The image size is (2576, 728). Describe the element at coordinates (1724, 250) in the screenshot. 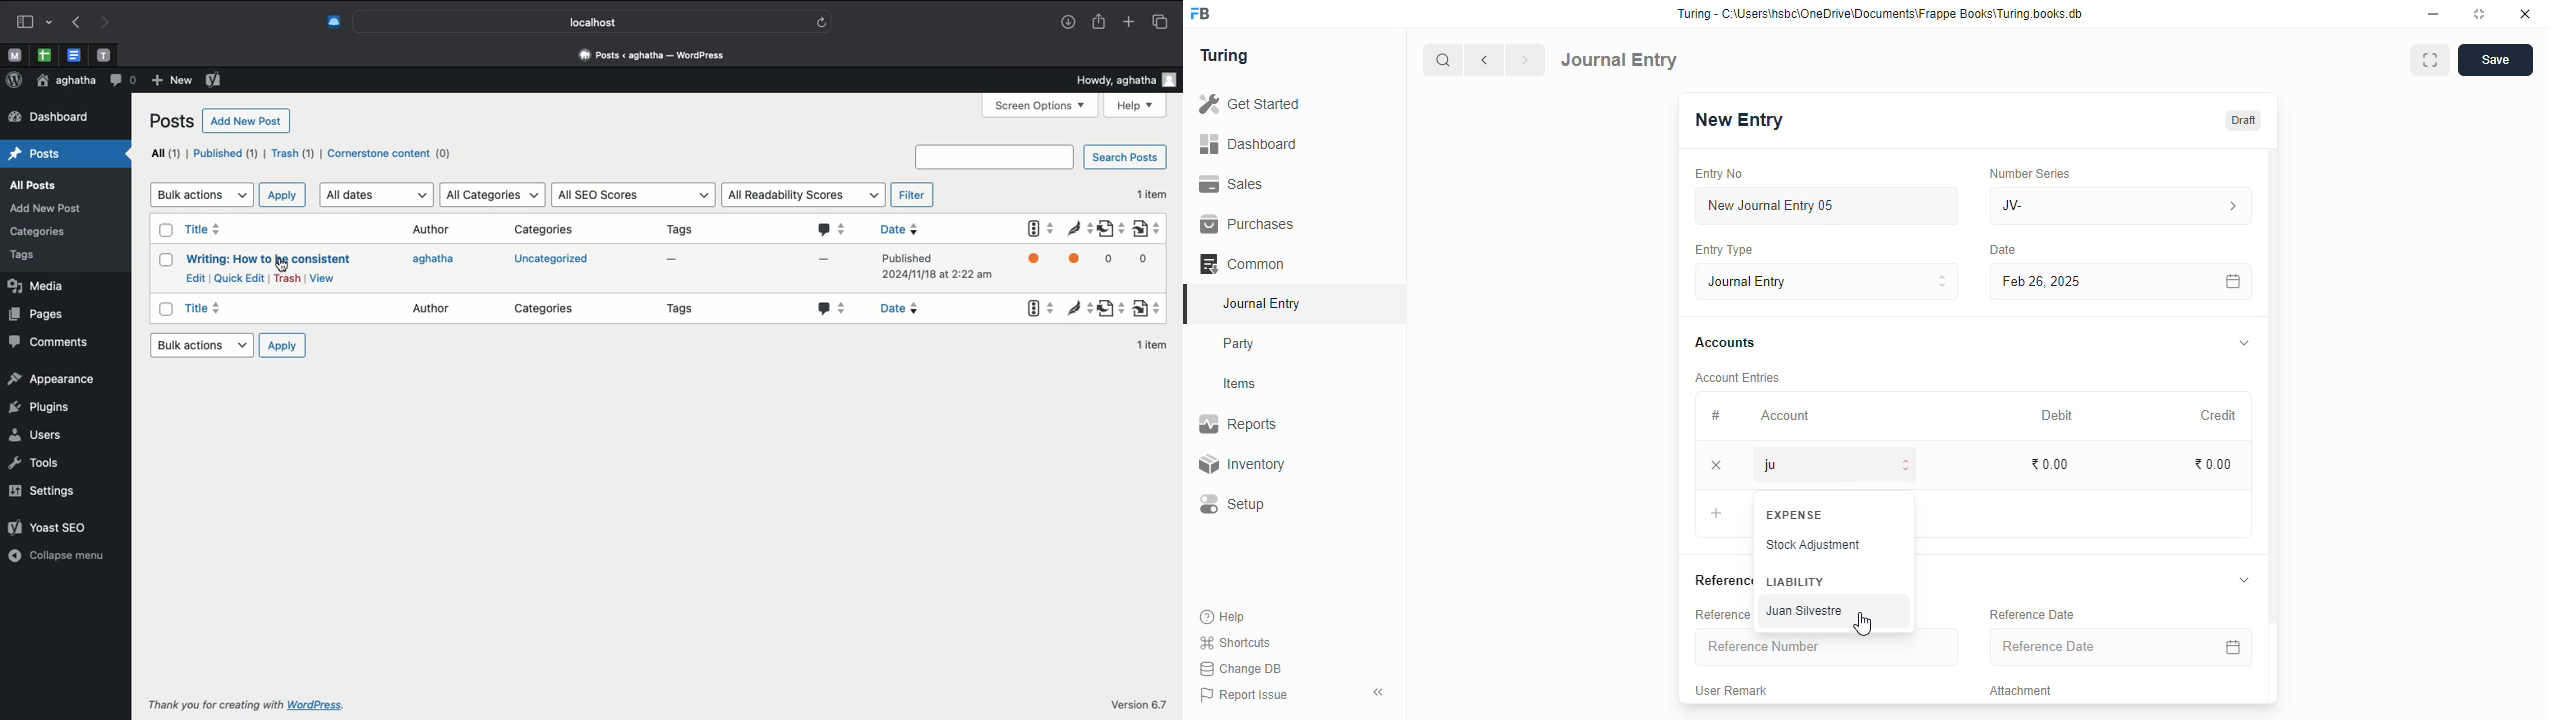

I see `entry type` at that location.